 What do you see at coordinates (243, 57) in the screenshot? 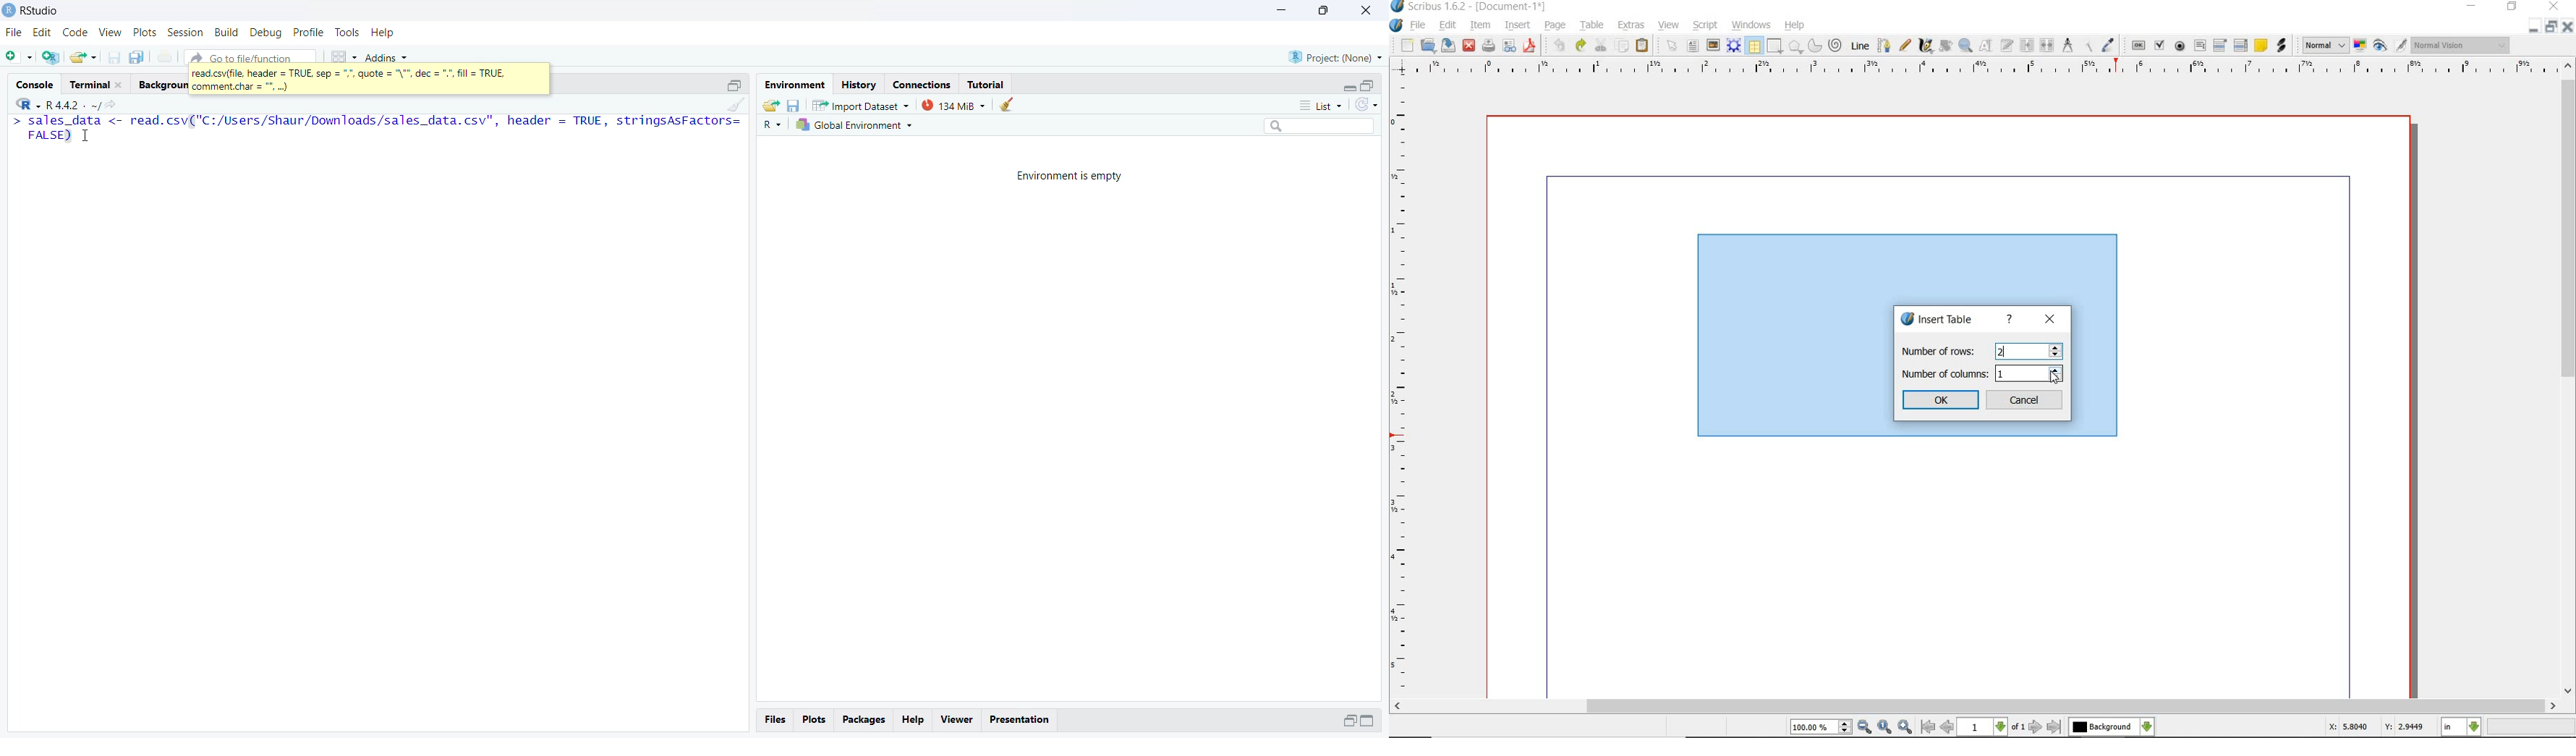
I see `Go to file/ function` at bounding box center [243, 57].